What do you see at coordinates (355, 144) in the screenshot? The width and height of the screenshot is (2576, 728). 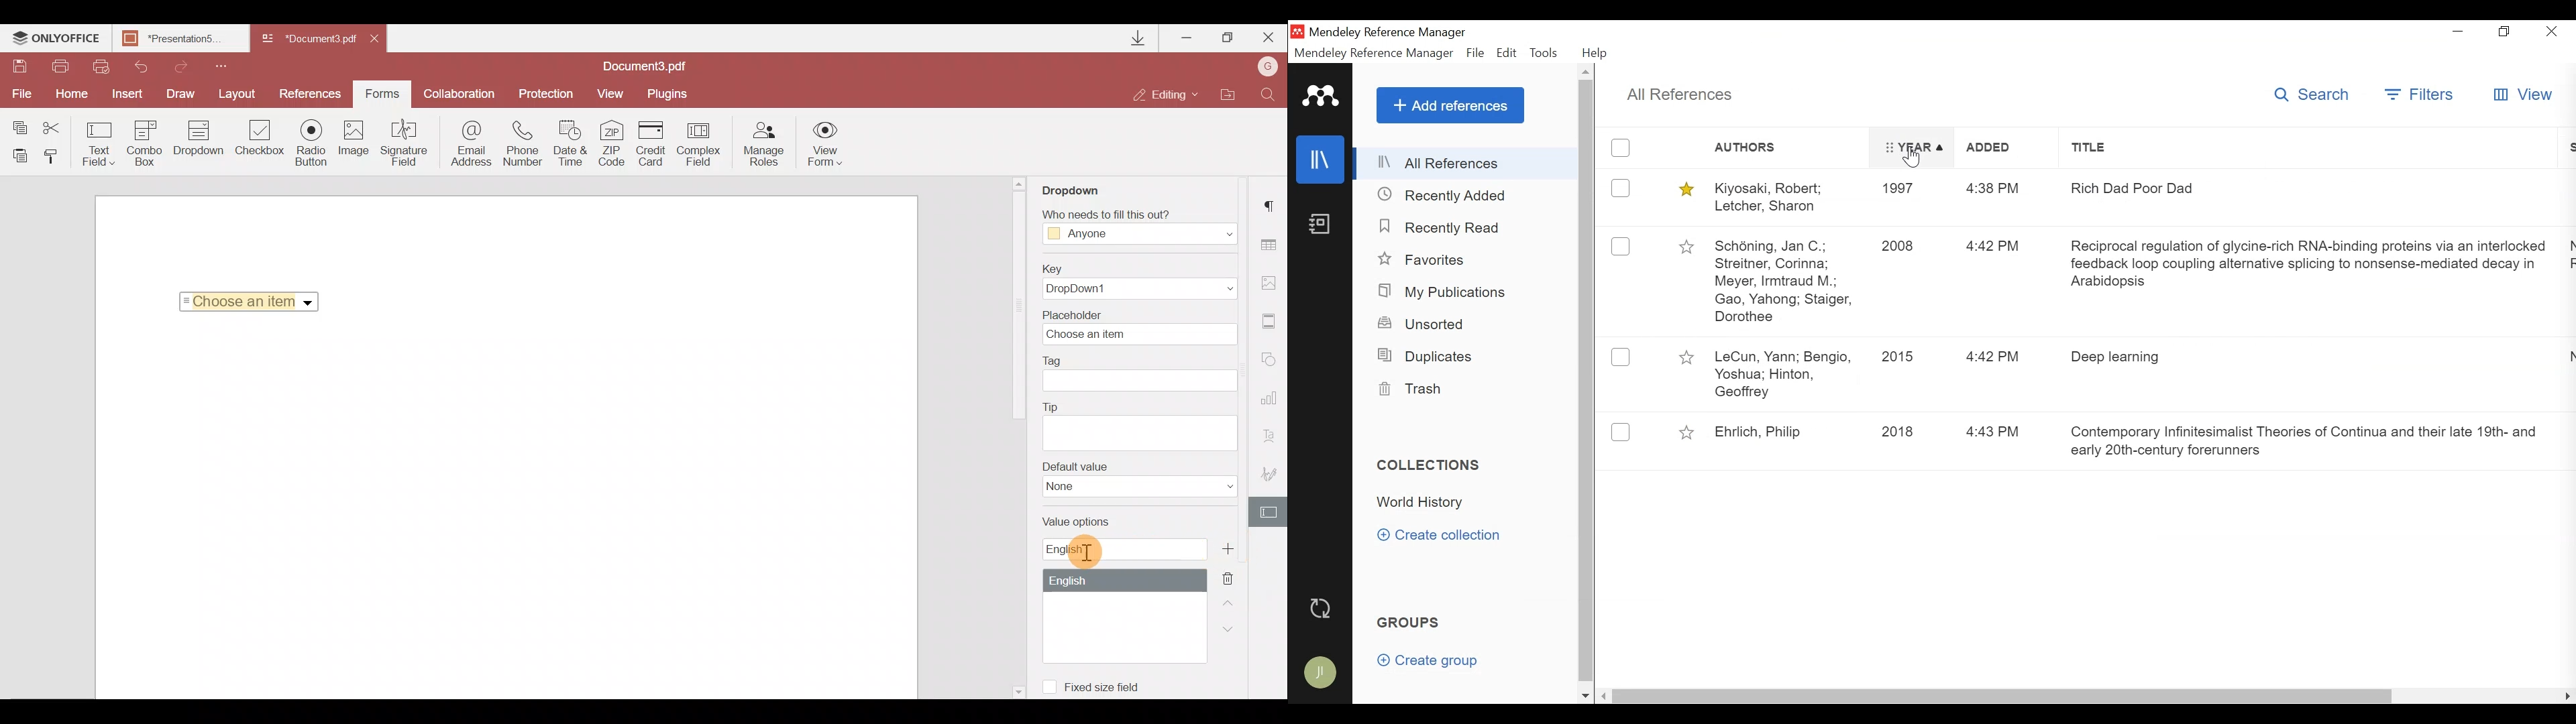 I see `Image` at bounding box center [355, 144].